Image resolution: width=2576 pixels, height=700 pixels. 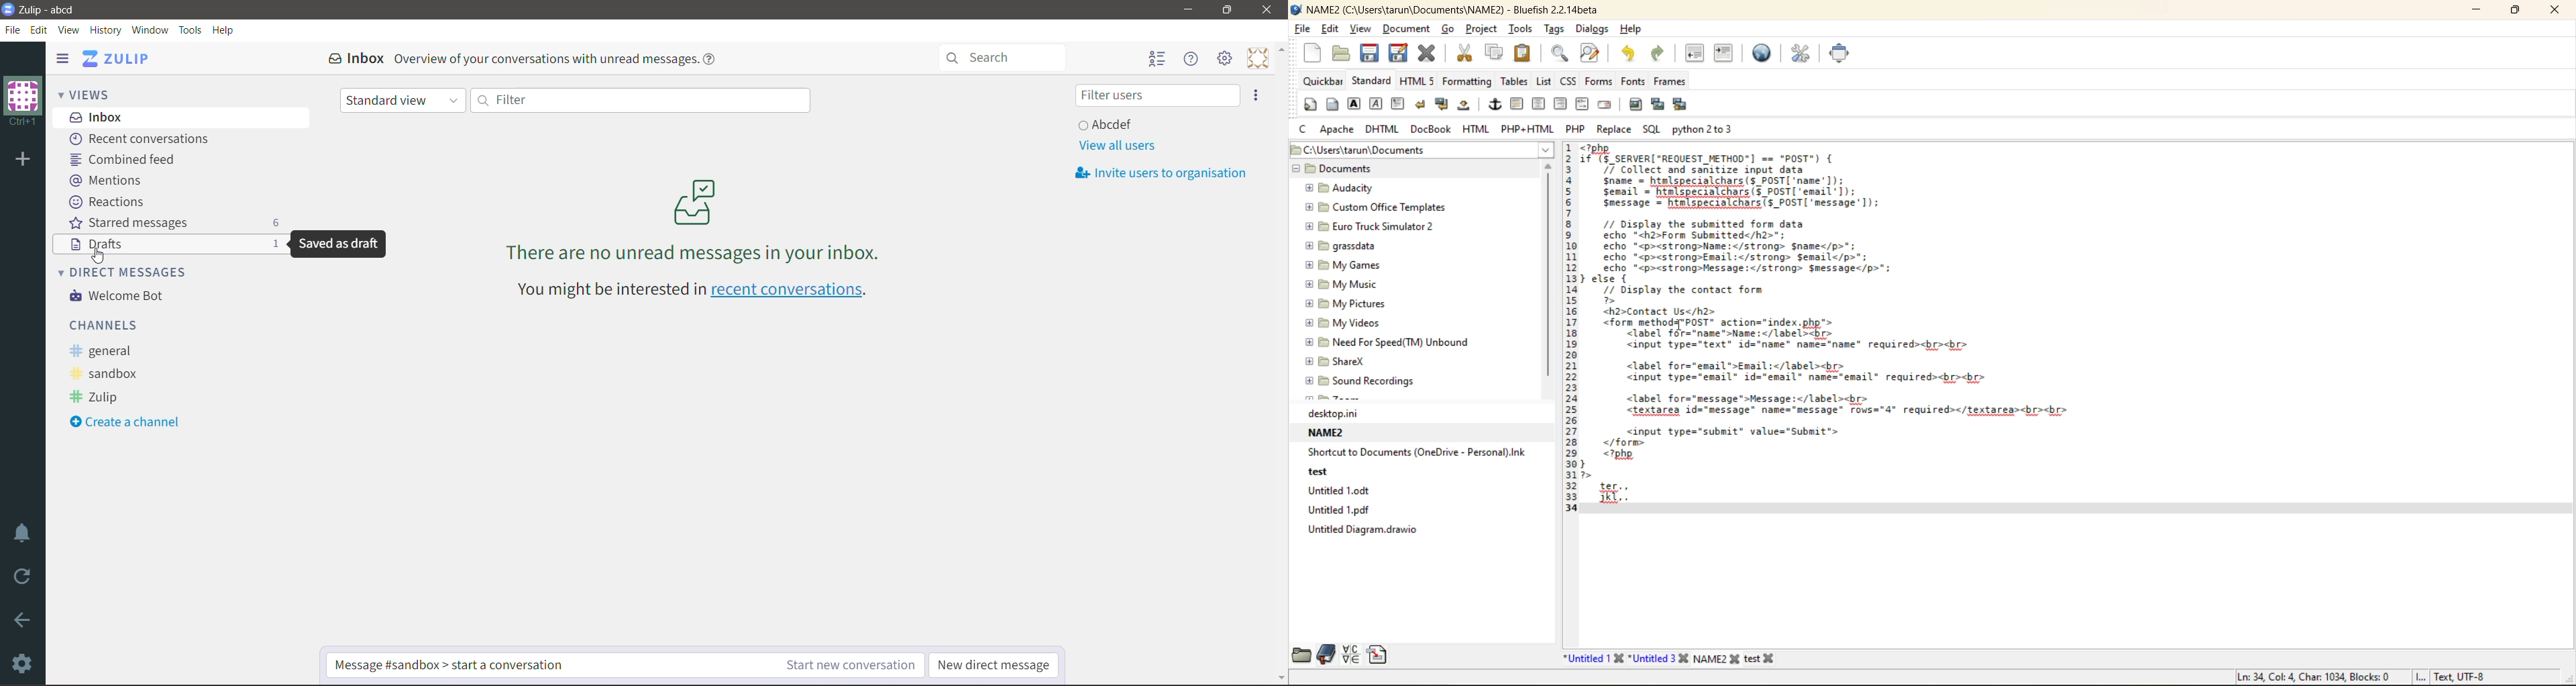 I want to click on Standard view, so click(x=403, y=101).